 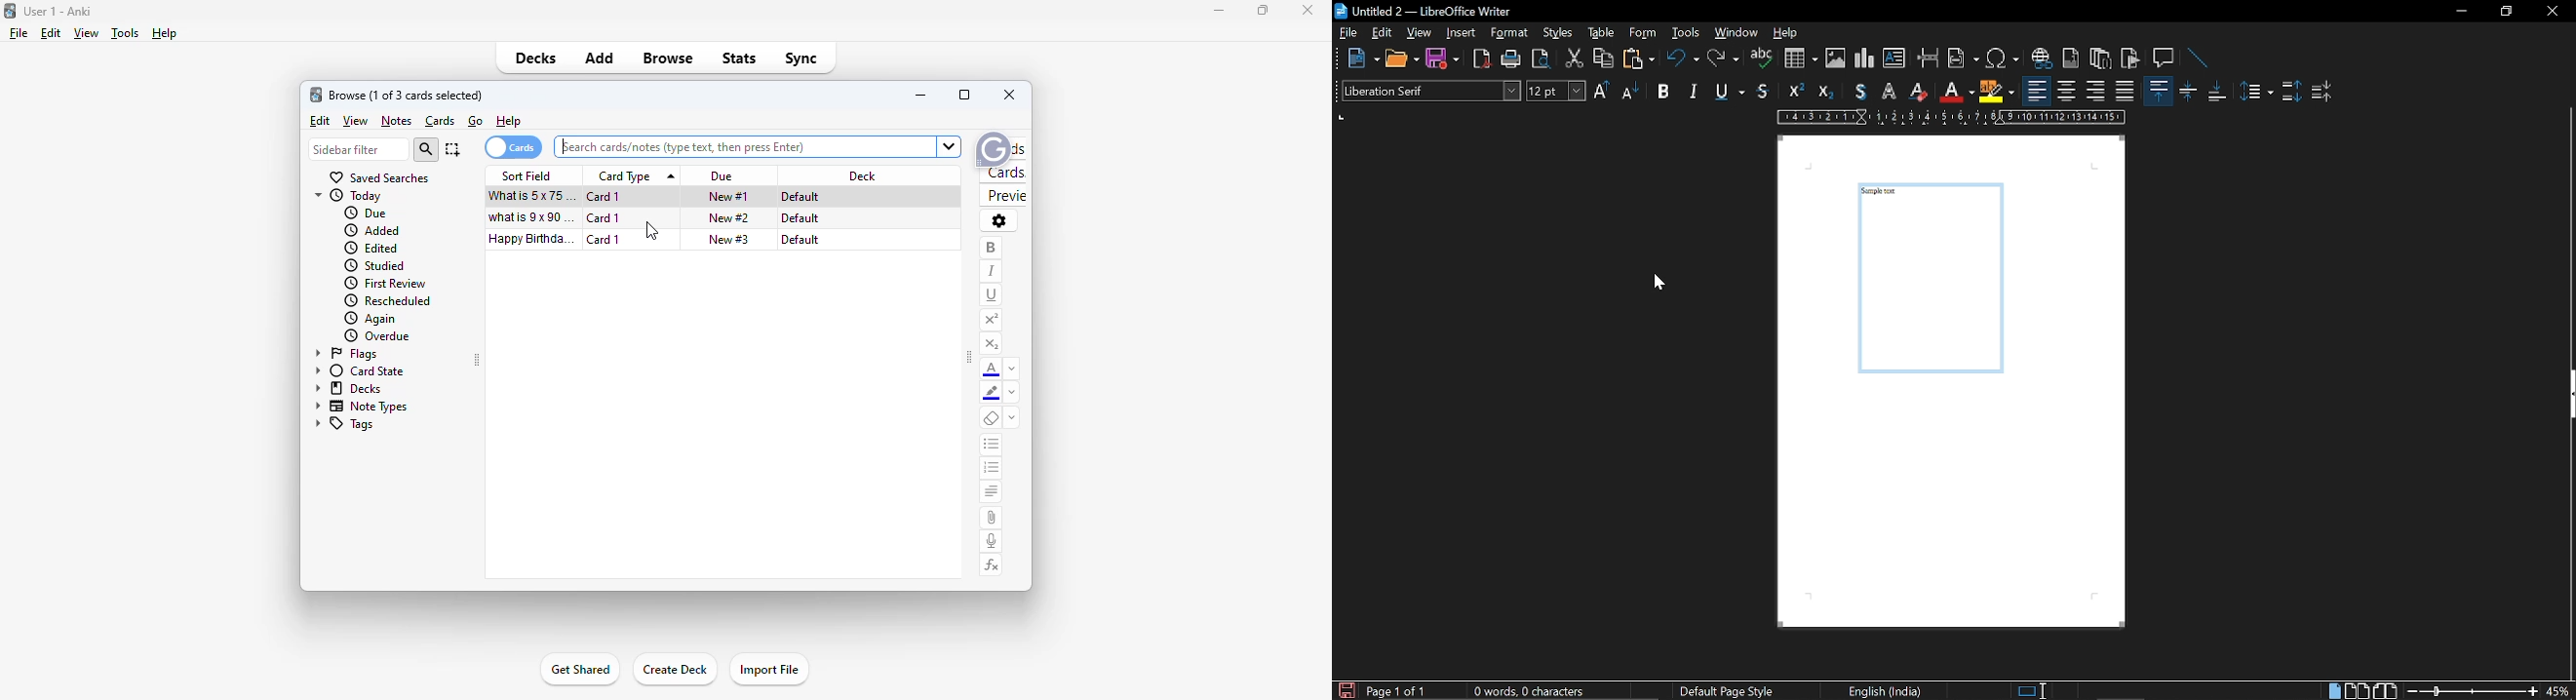 I want to click on insert symbol, so click(x=2003, y=61).